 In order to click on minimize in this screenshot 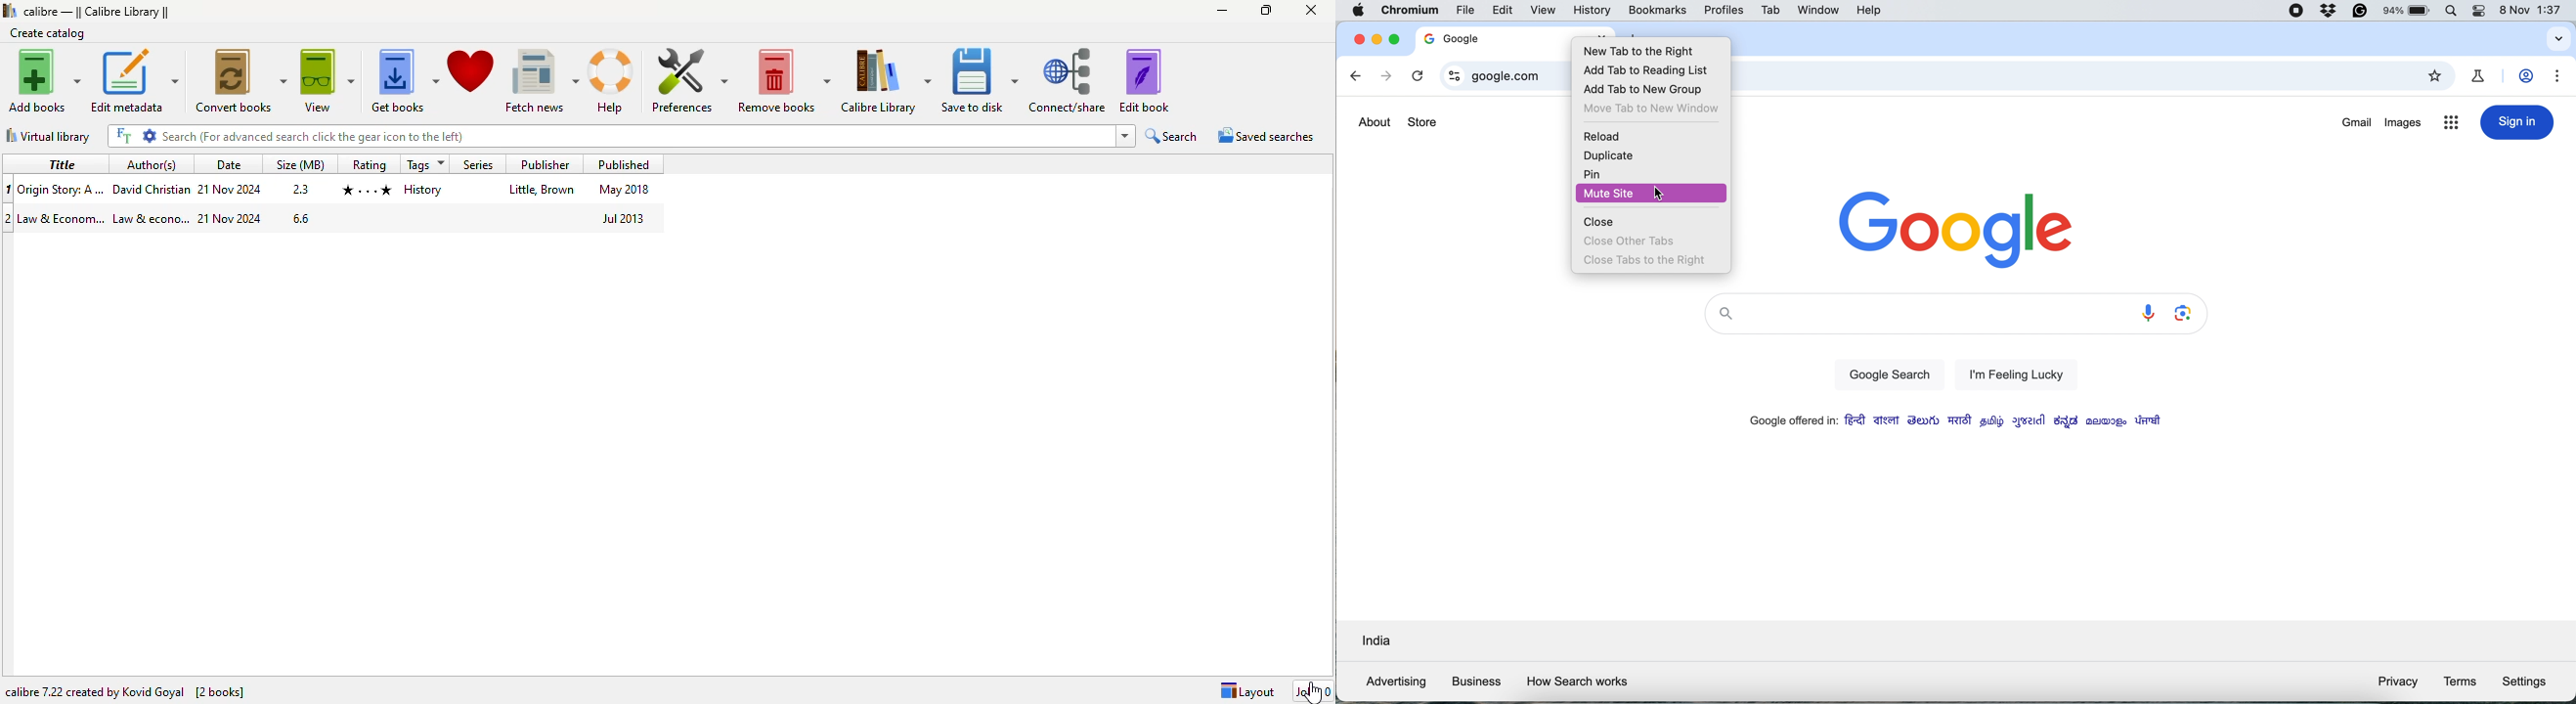, I will do `click(1223, 11)`.